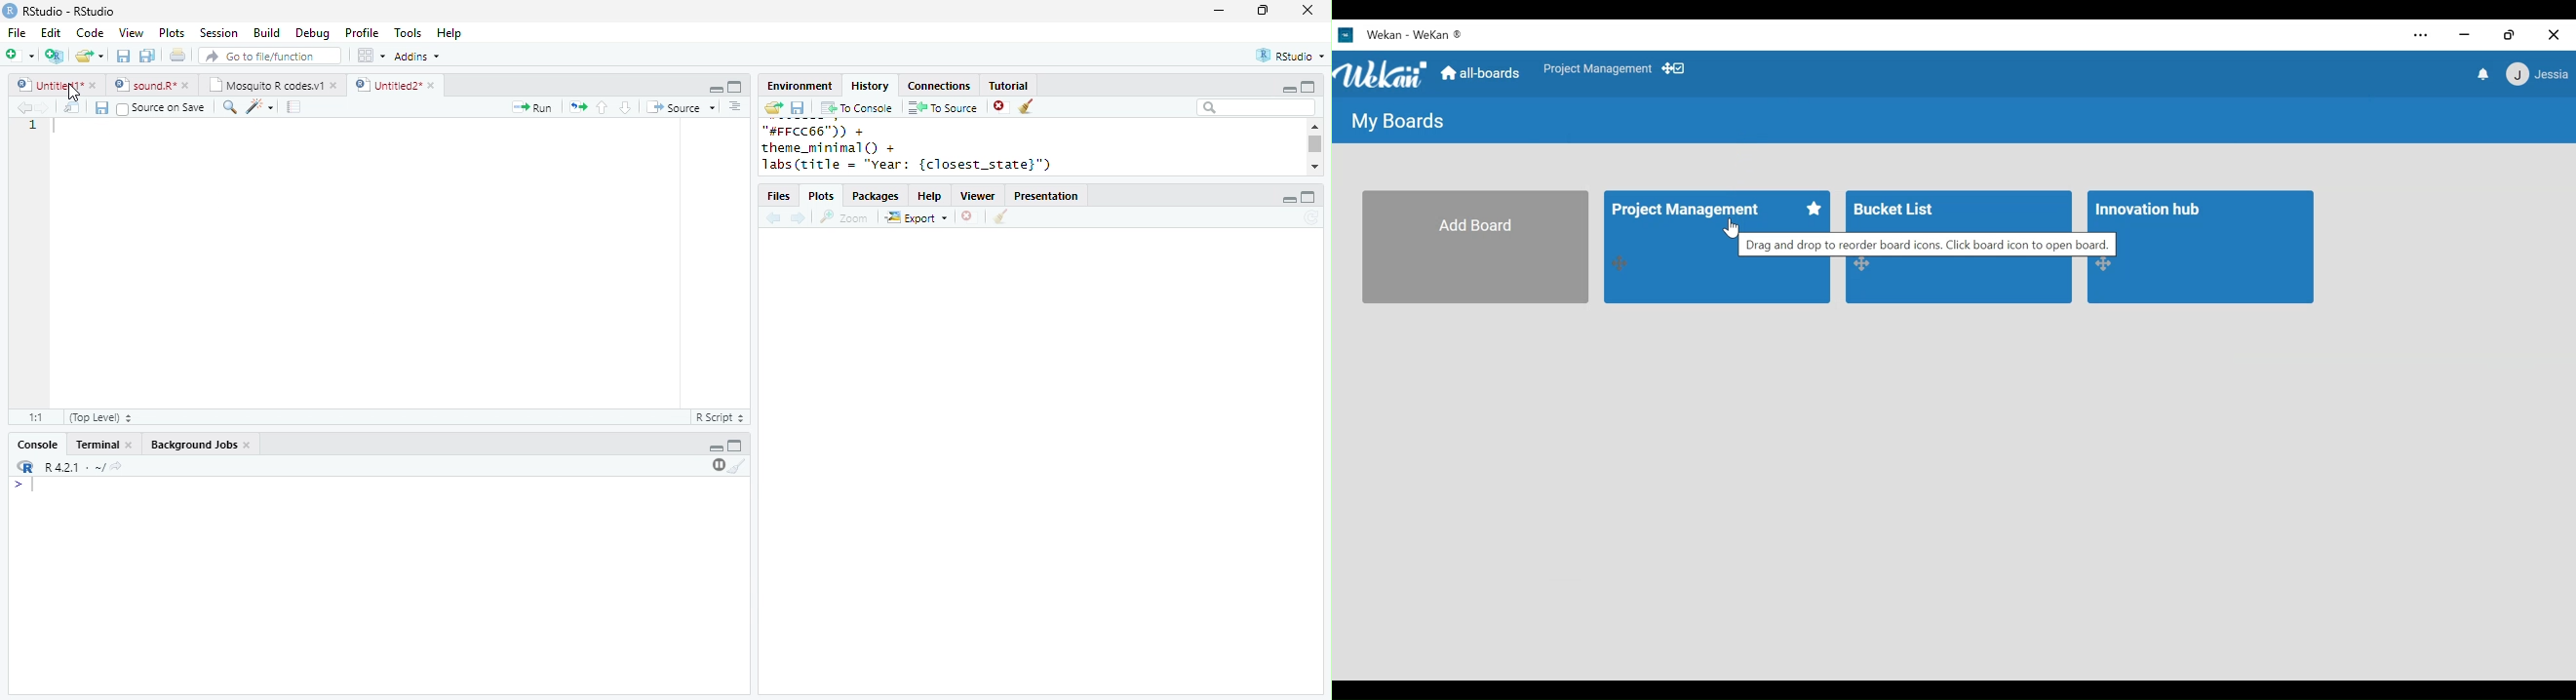 This screenshot has height=700, width=2576. I want to click on Mosquito R codes.v1, so click(266, 85).